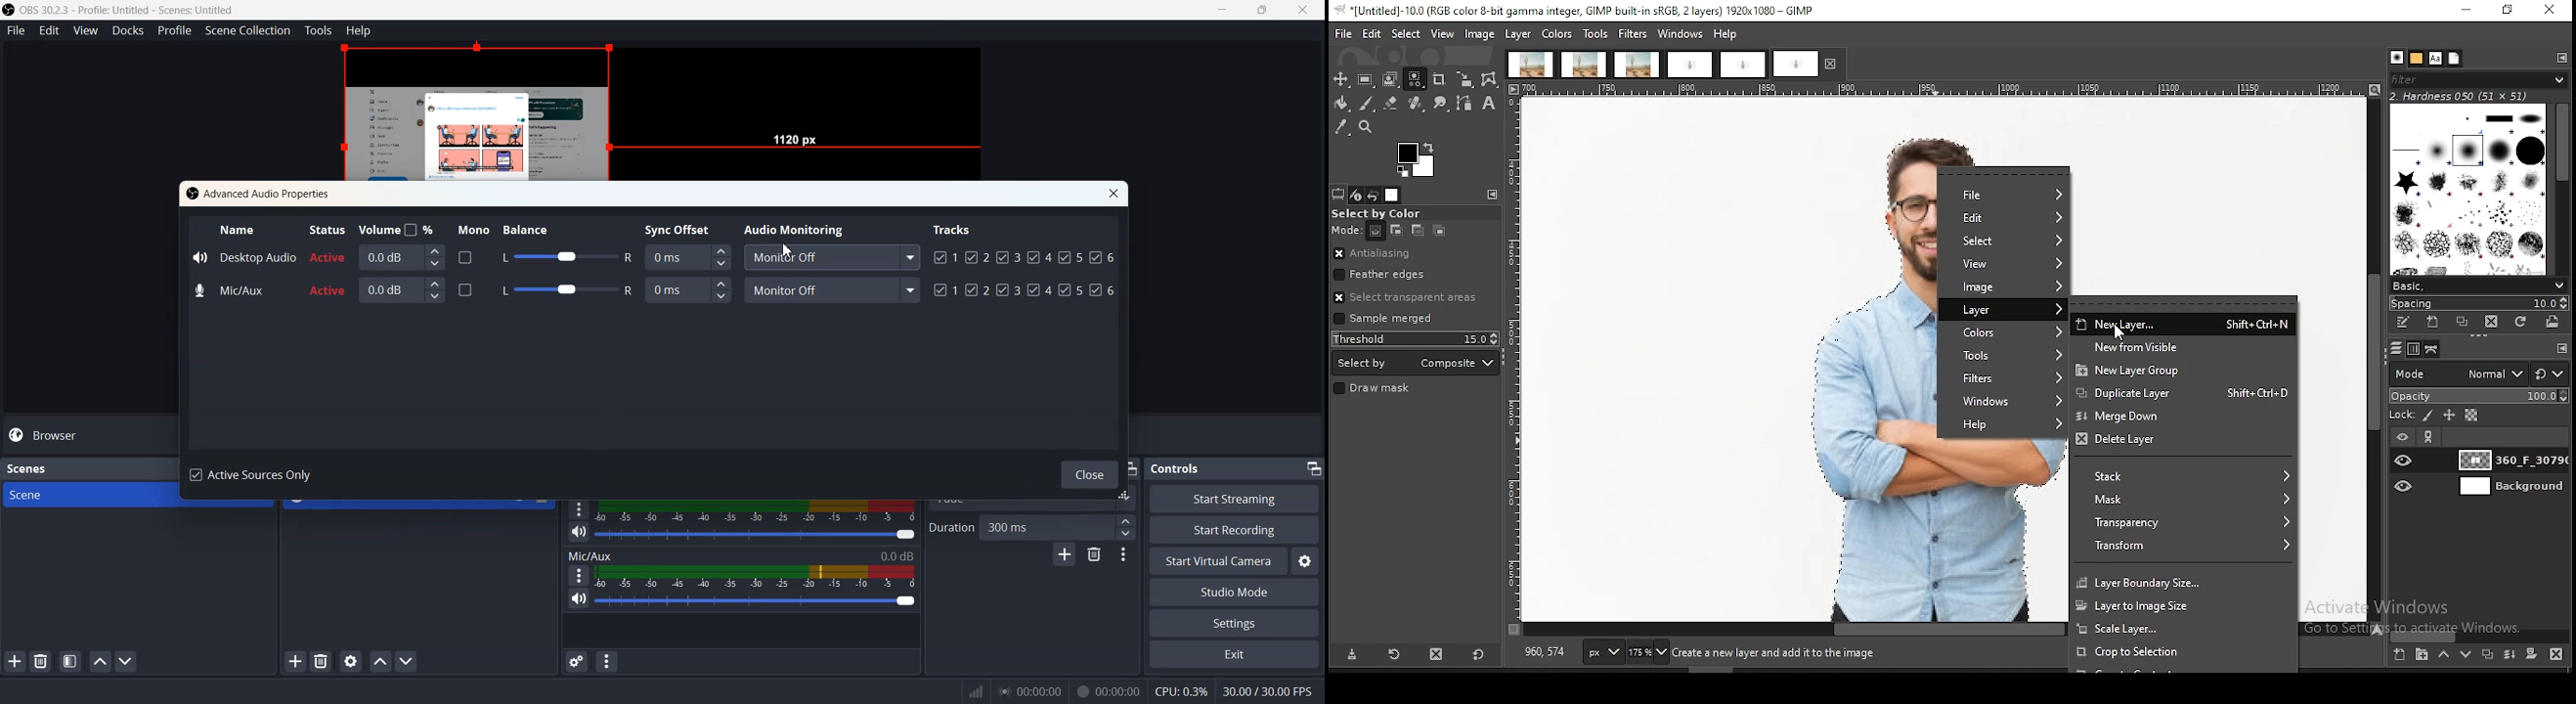 Image resolution: width=2576 pixels, height=728 pixels. I want to click on Balance adjuster, so click(564, 257).